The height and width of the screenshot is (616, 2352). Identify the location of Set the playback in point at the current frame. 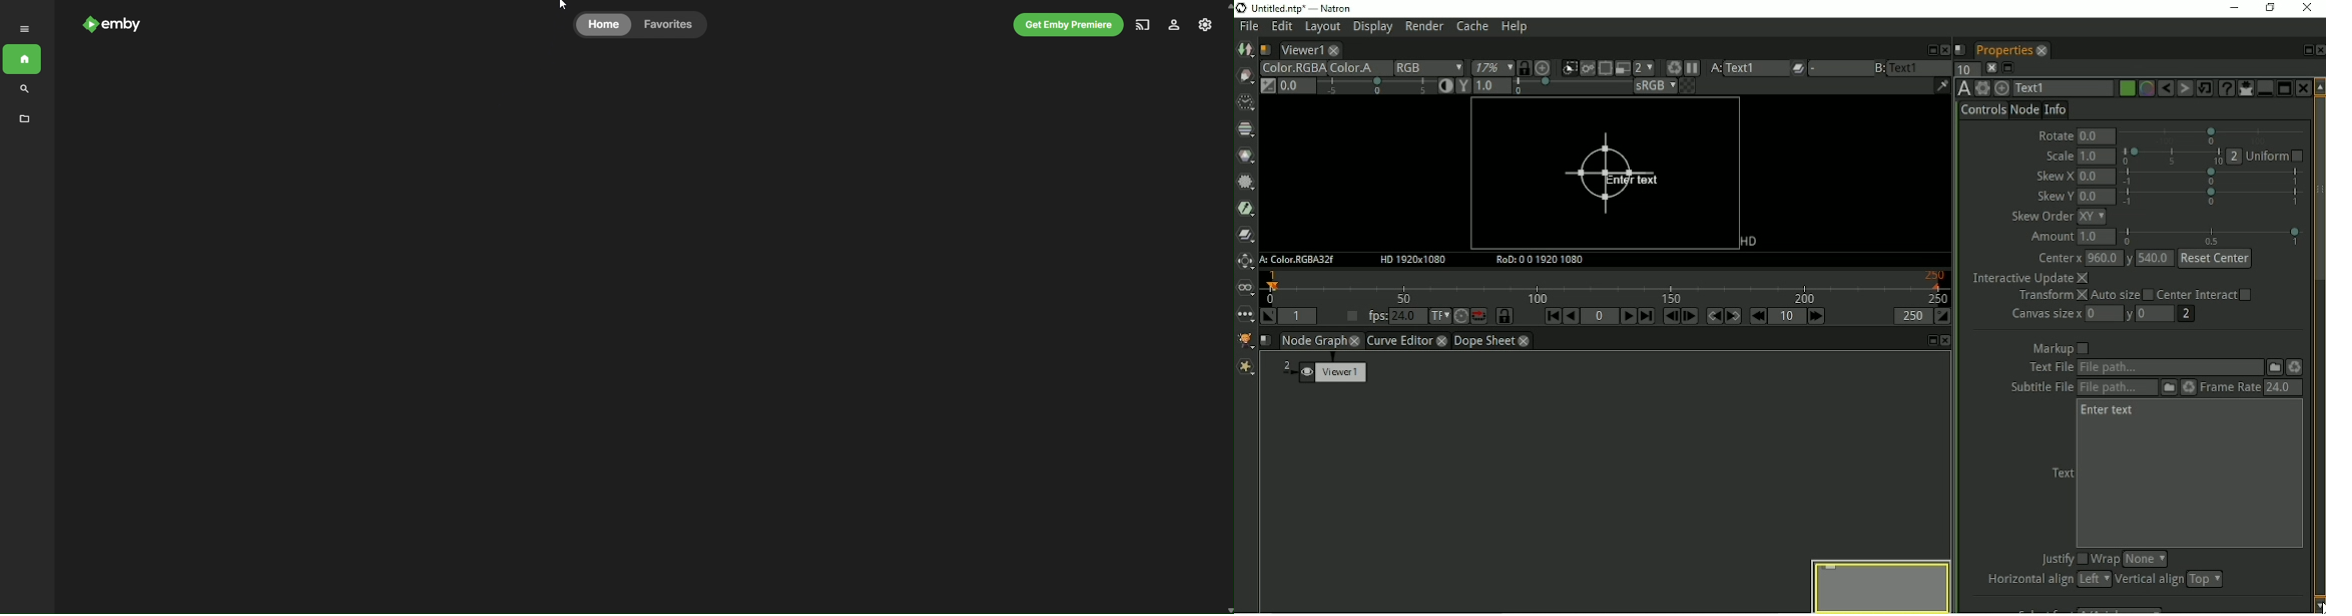
(1267, 316).